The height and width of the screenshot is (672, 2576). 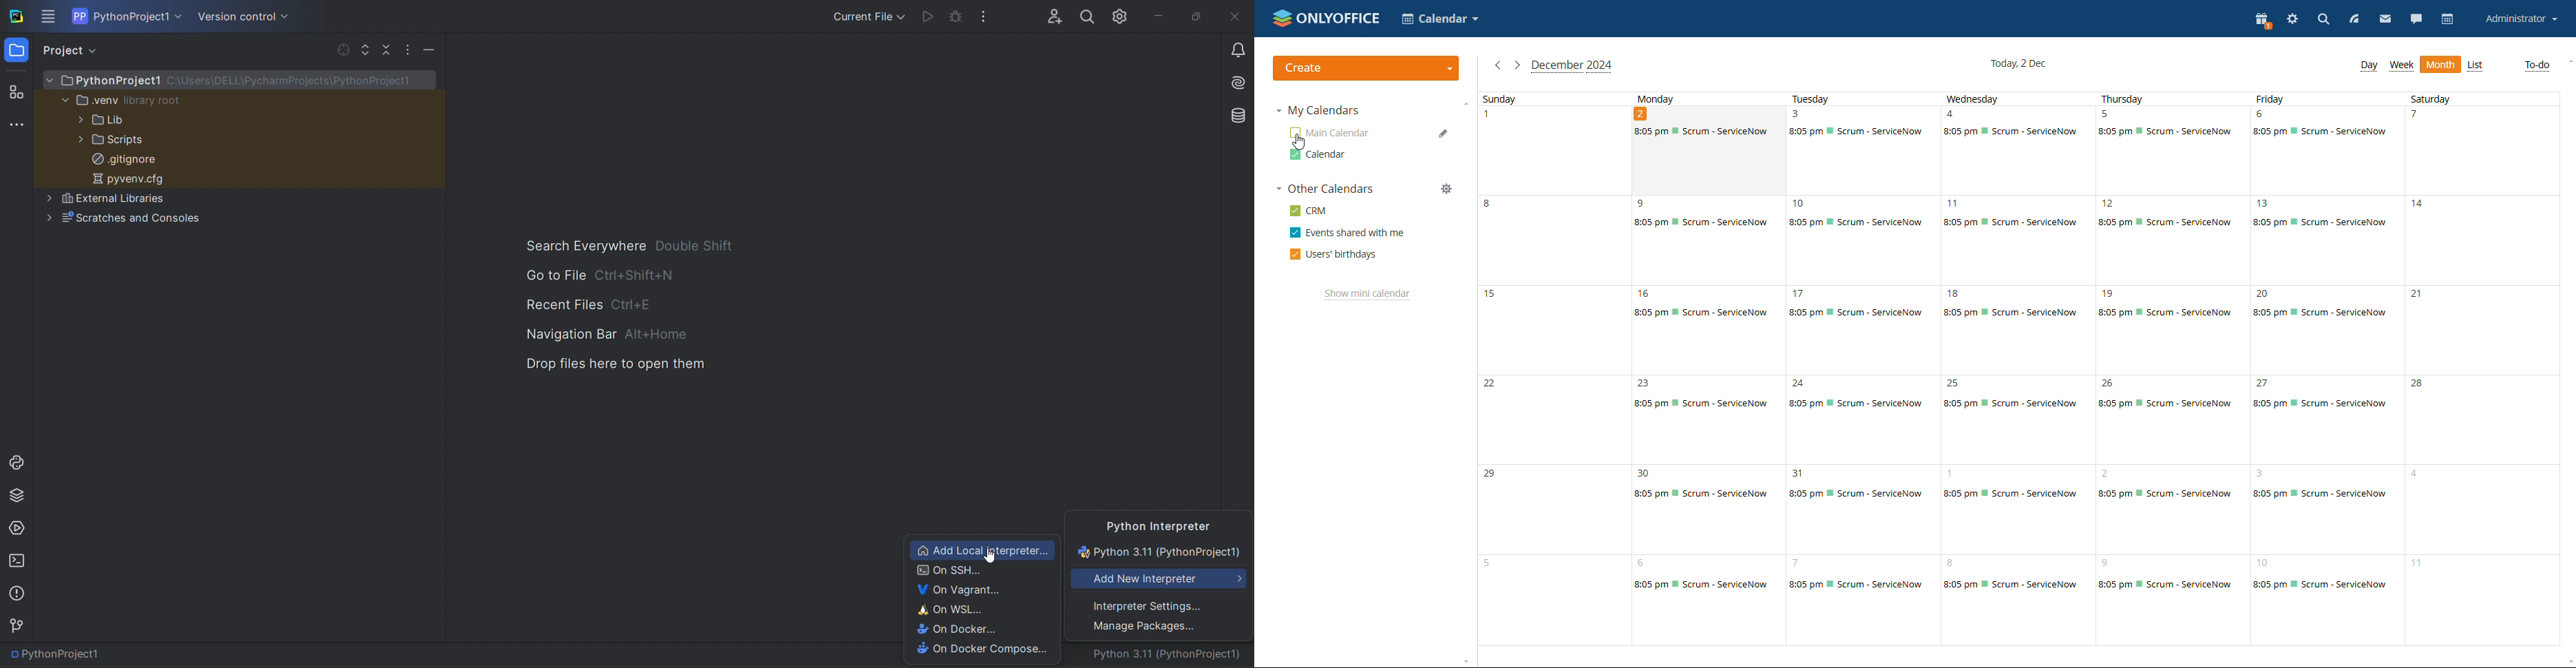 What do you see at coordinates (1309, 211) in the screenshot?
I see `crm` at bounding box center [1309, 211].